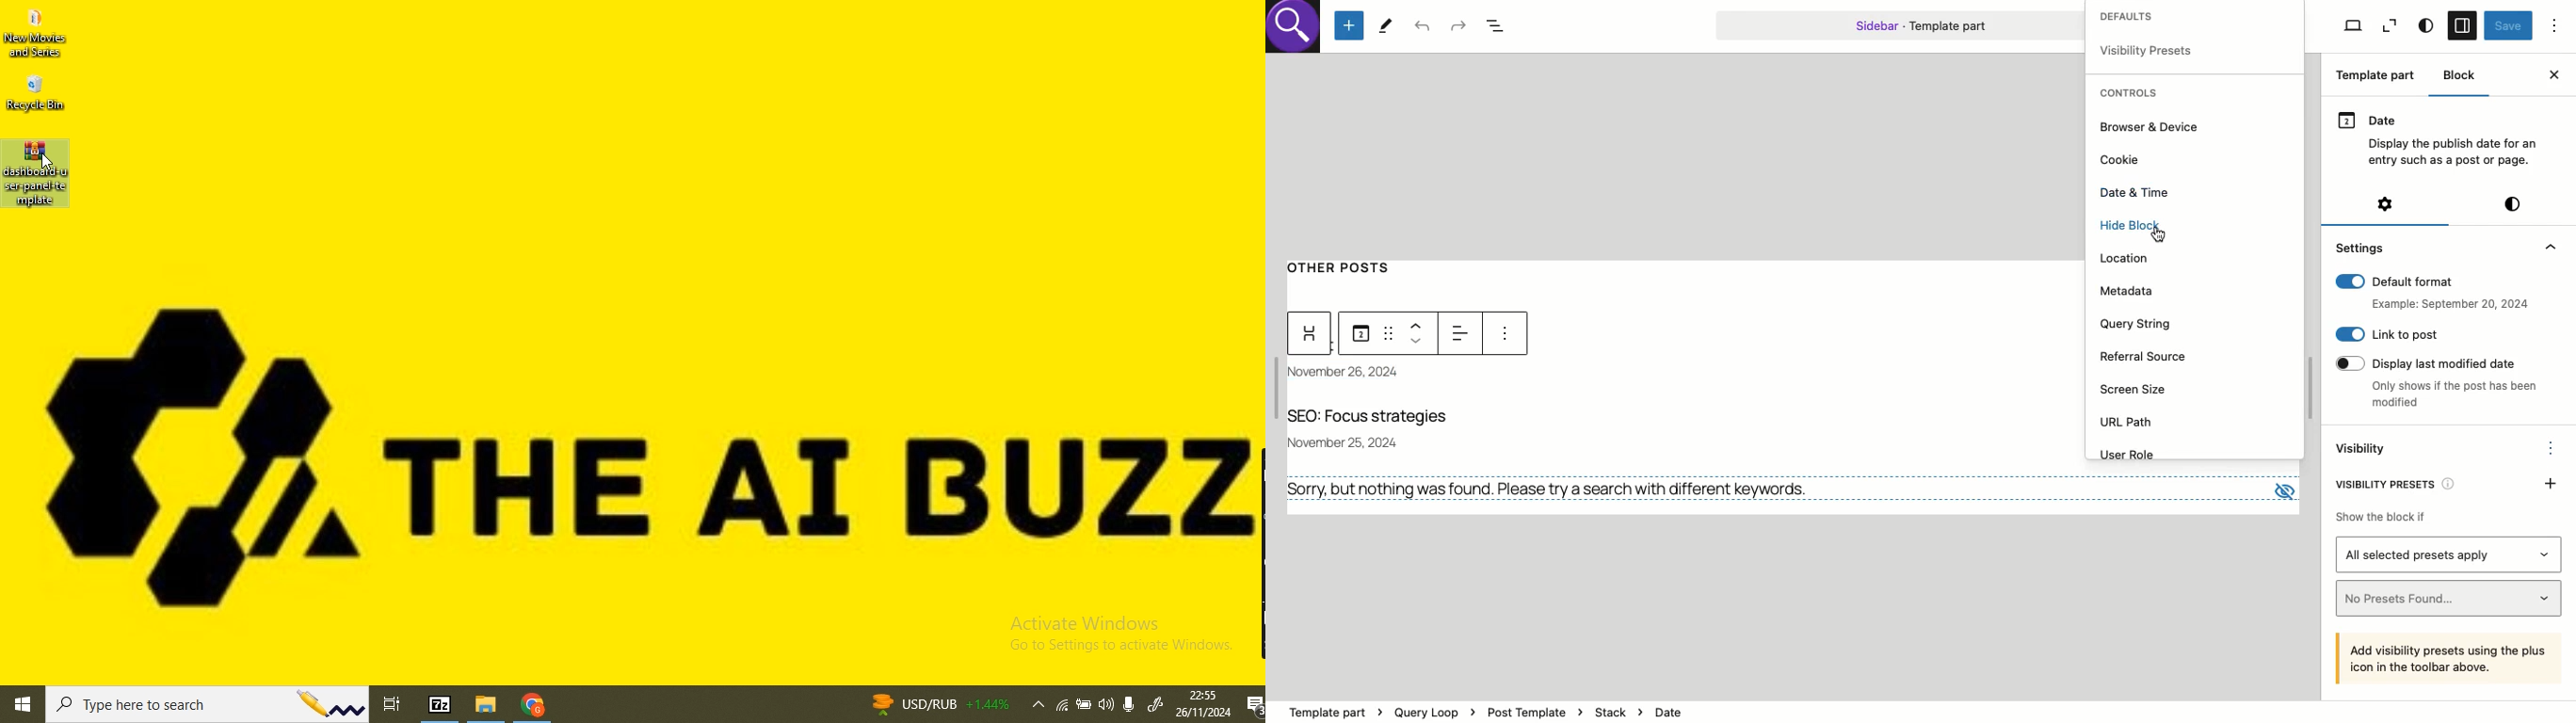  What do you see at coordinates (1503, 335) in the screenshot?
I see `more options` at bounding box center [1503, 335].